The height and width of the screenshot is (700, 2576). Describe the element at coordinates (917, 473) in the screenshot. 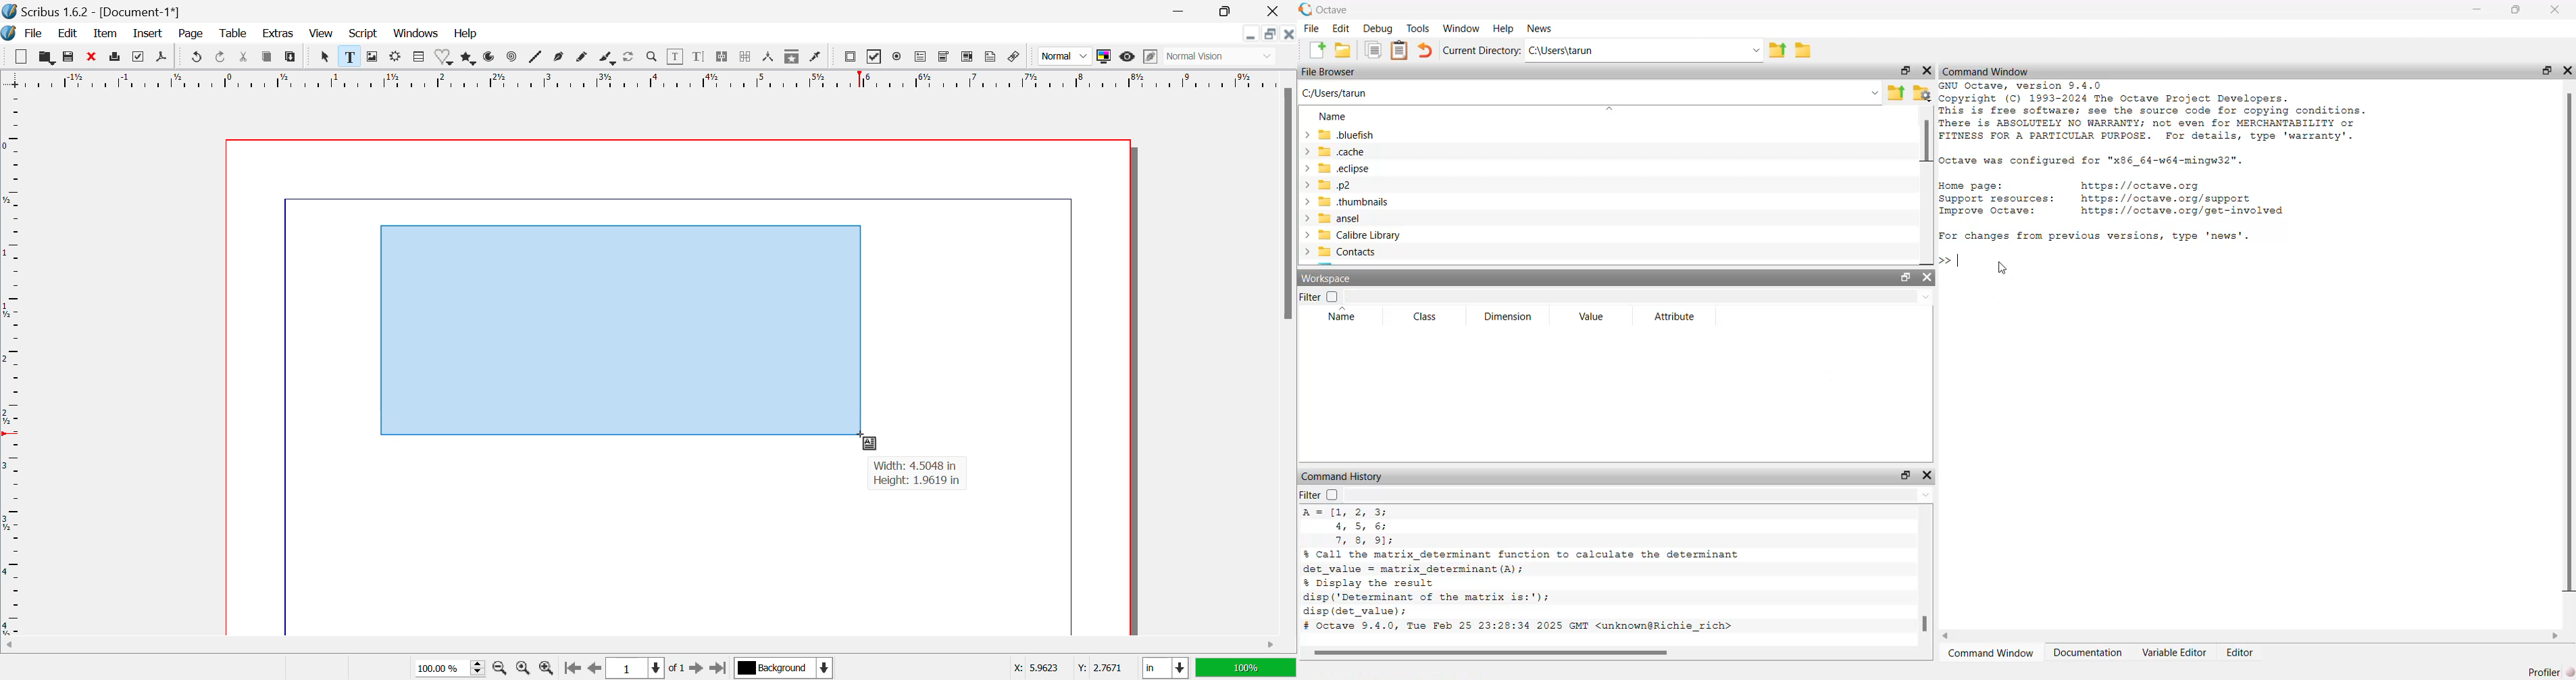

I see `Width: 4.5048 in   Height: 1.9619 in` at that location.